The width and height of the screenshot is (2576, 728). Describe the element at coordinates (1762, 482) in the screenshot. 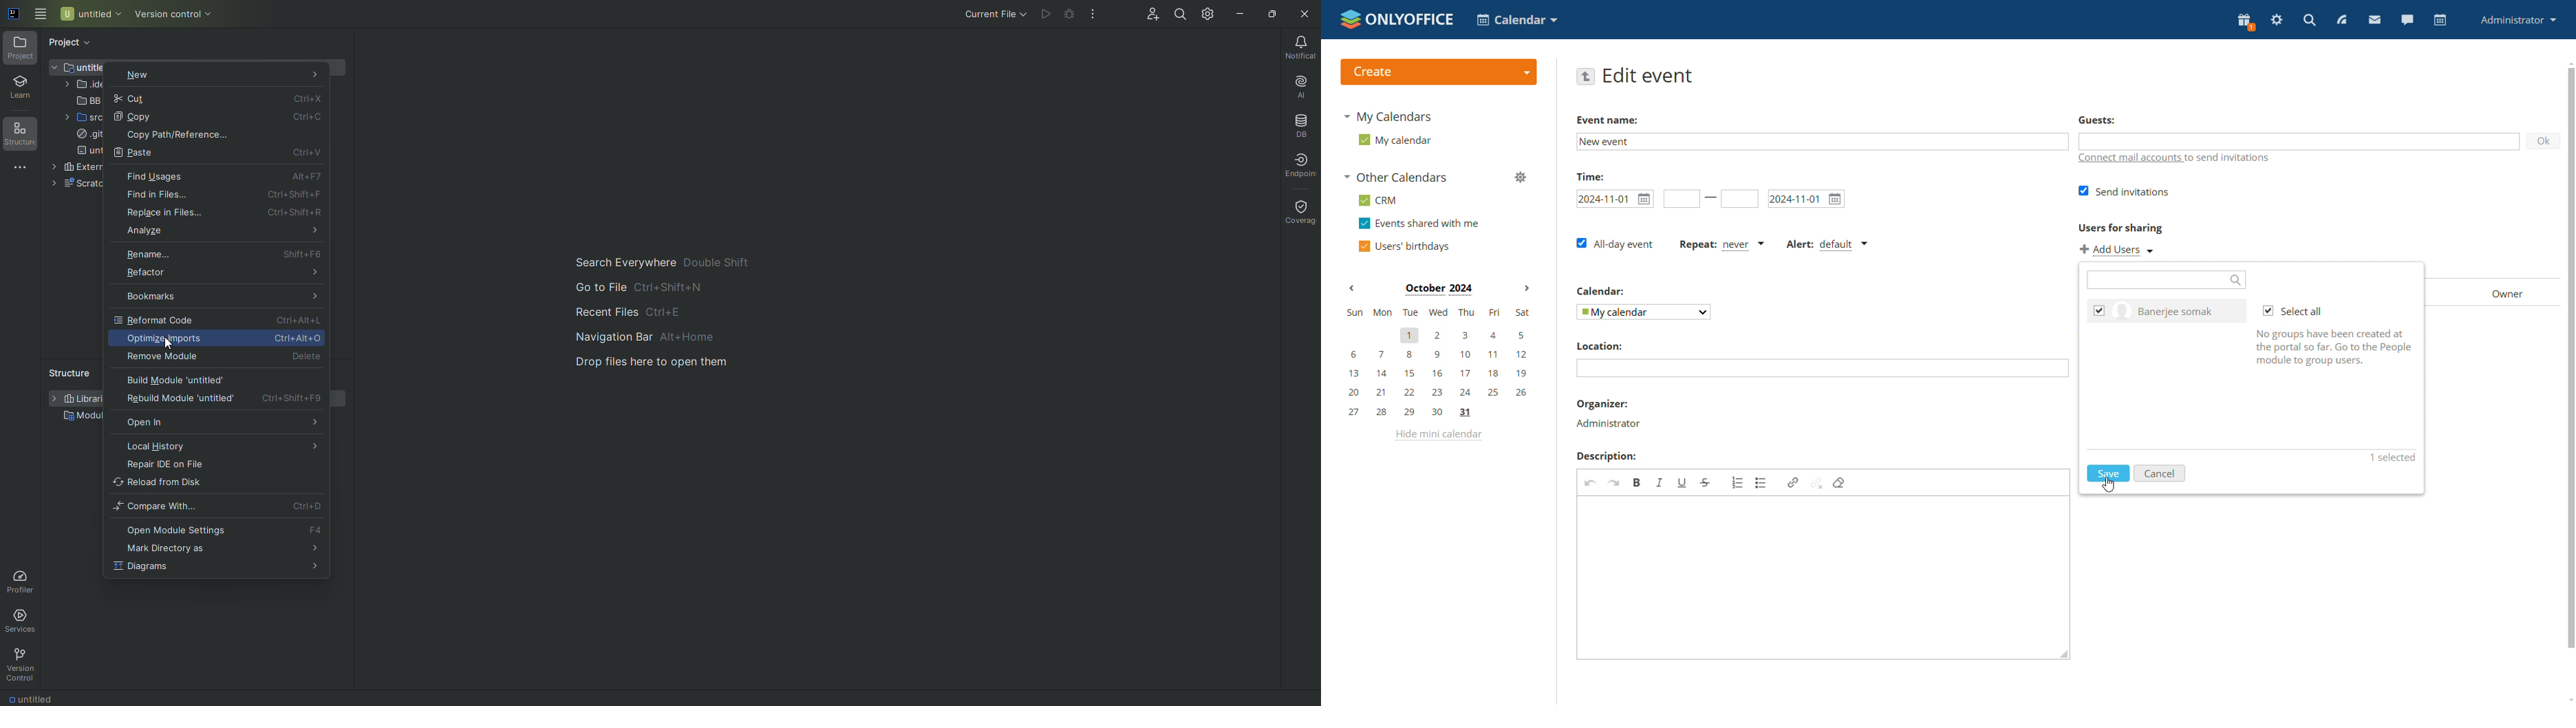

I see `insert/remove bulletted list` at that location.